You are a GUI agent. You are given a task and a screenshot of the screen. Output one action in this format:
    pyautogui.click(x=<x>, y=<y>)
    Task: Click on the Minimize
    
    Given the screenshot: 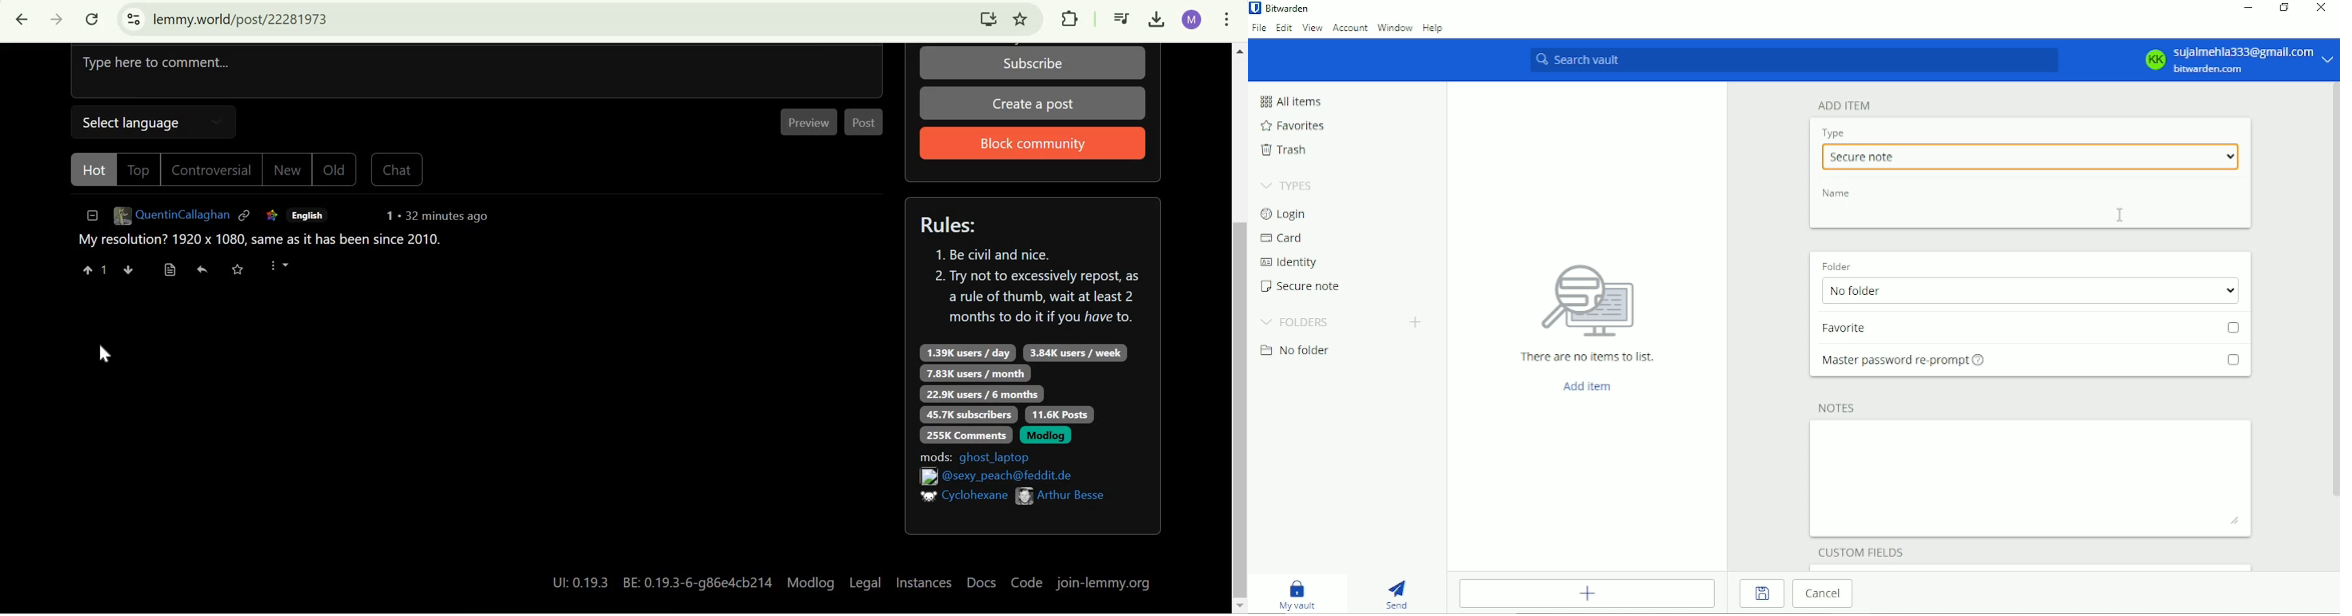 What is the action you would take?
    pyautogui.click(x=2246, y=9)
    